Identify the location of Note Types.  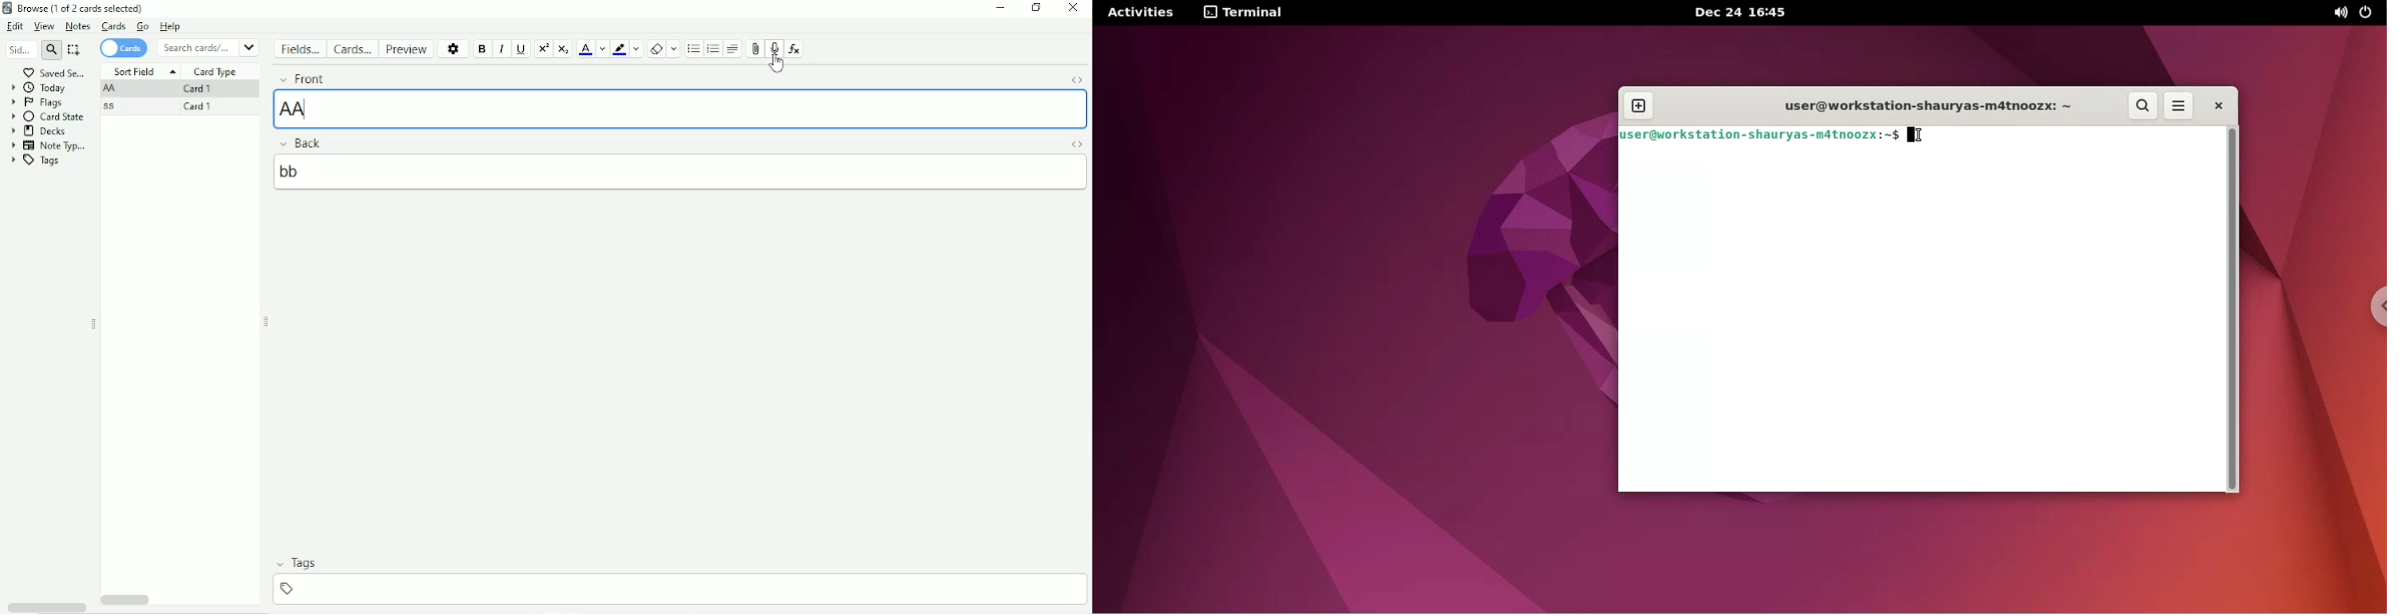
(50, 145).